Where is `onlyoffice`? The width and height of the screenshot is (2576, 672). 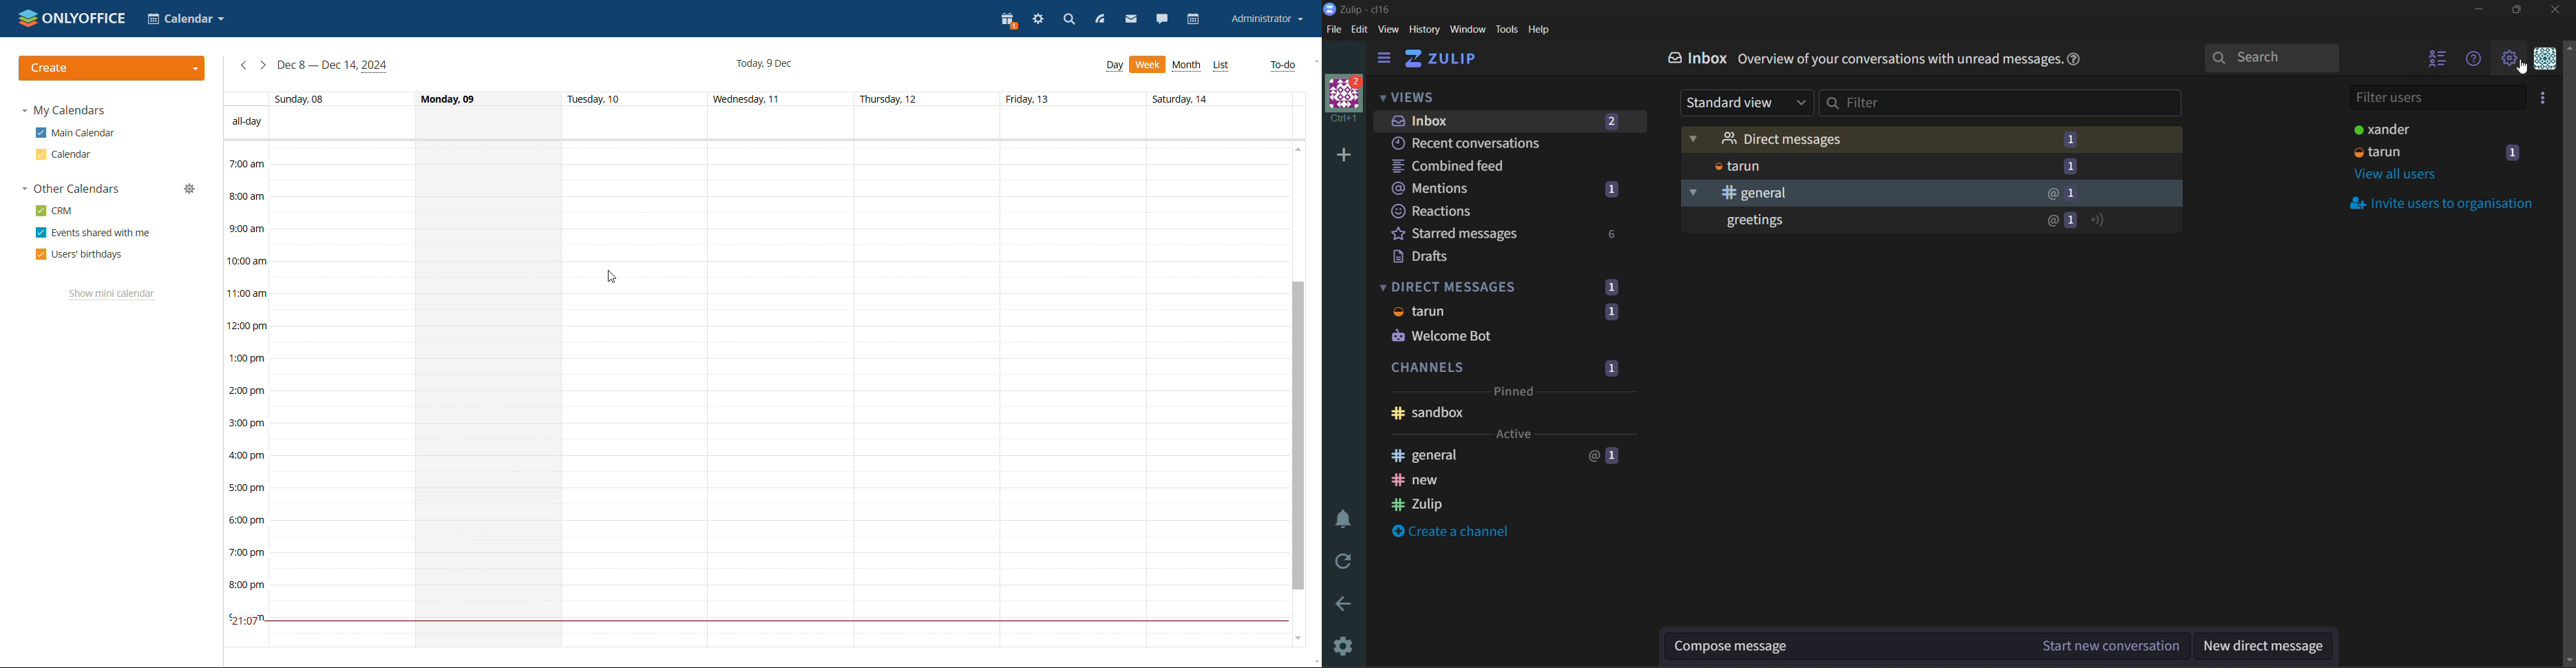 onlyoffice is located at coordinates (73, 18).